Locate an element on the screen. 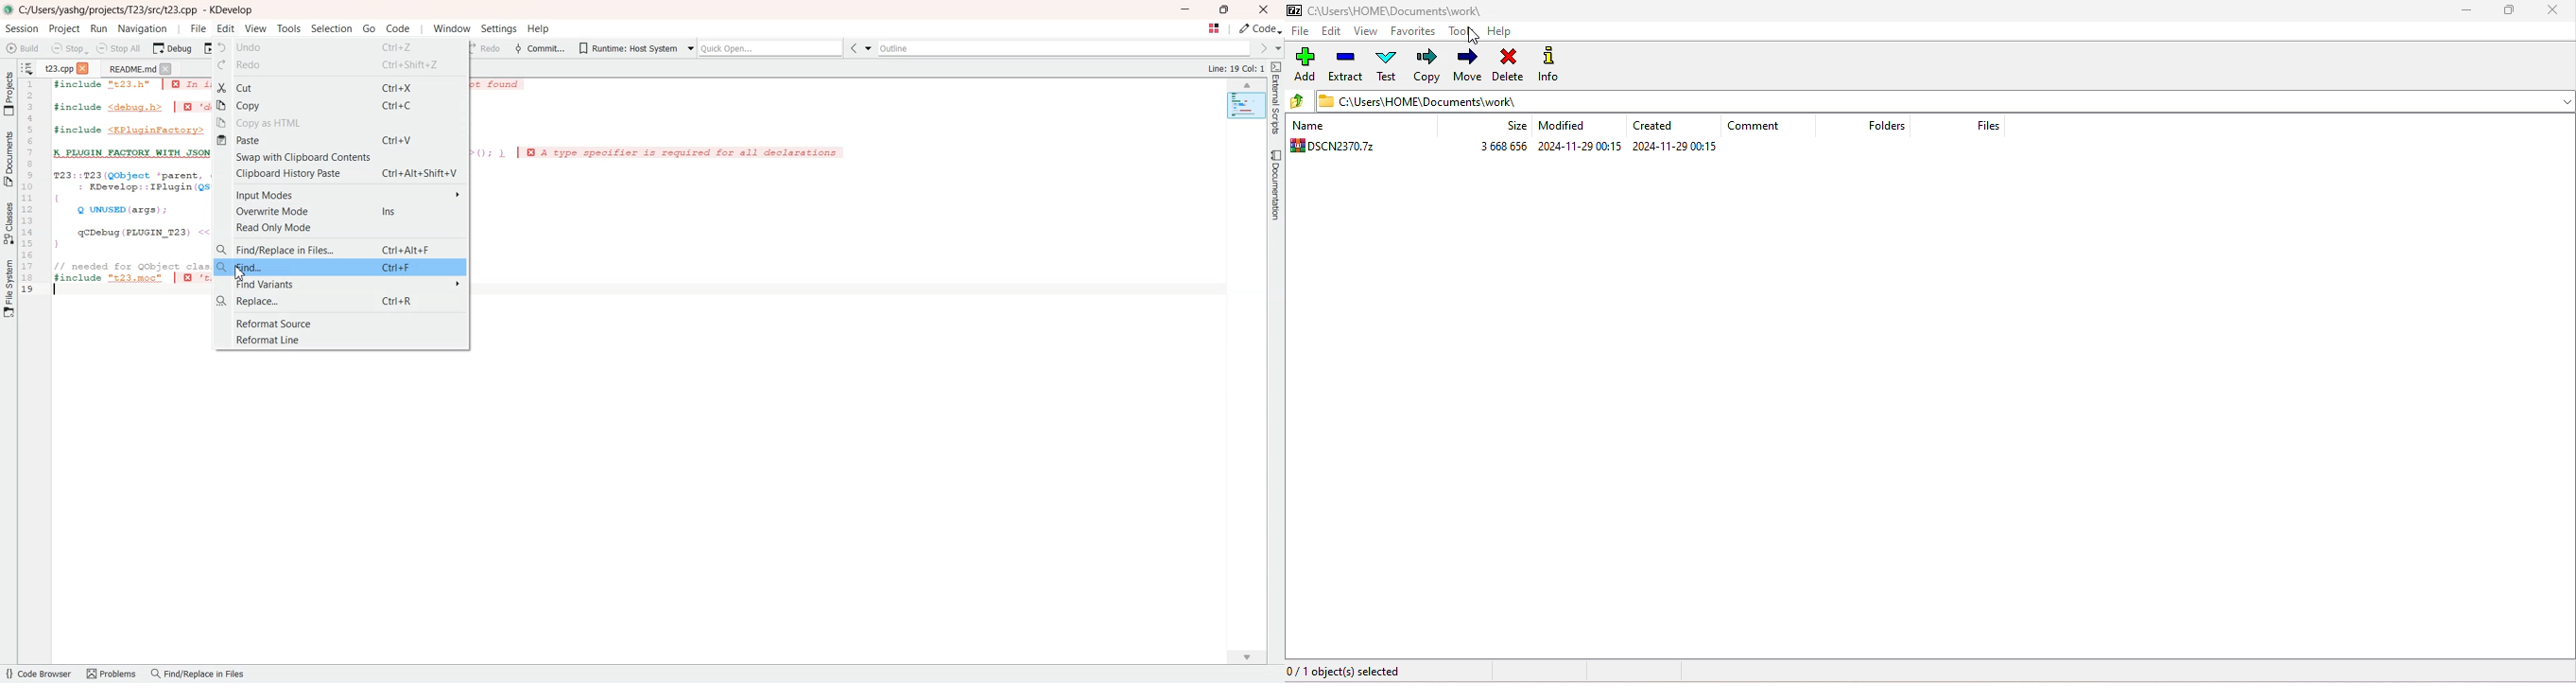 This screenshot has width=2576, height=700. name is located at coordinates (1311, 126).